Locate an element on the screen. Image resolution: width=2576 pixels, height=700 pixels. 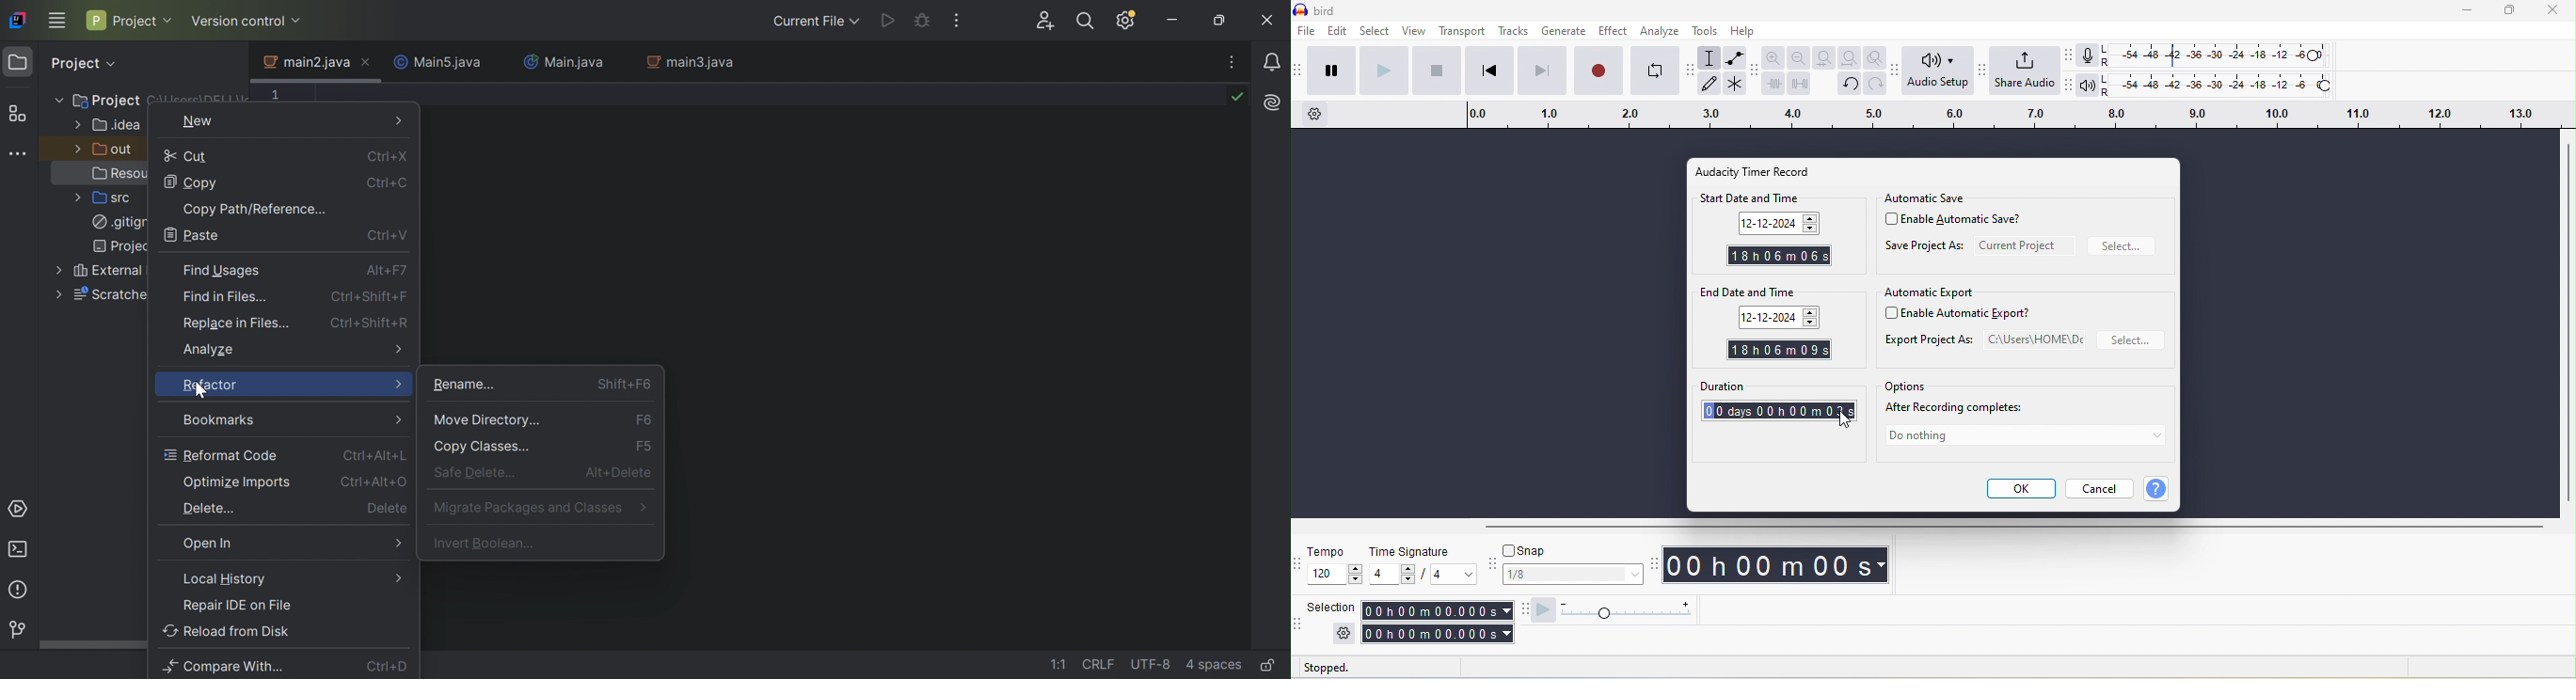
effect is located at coordinates (1613, 32).